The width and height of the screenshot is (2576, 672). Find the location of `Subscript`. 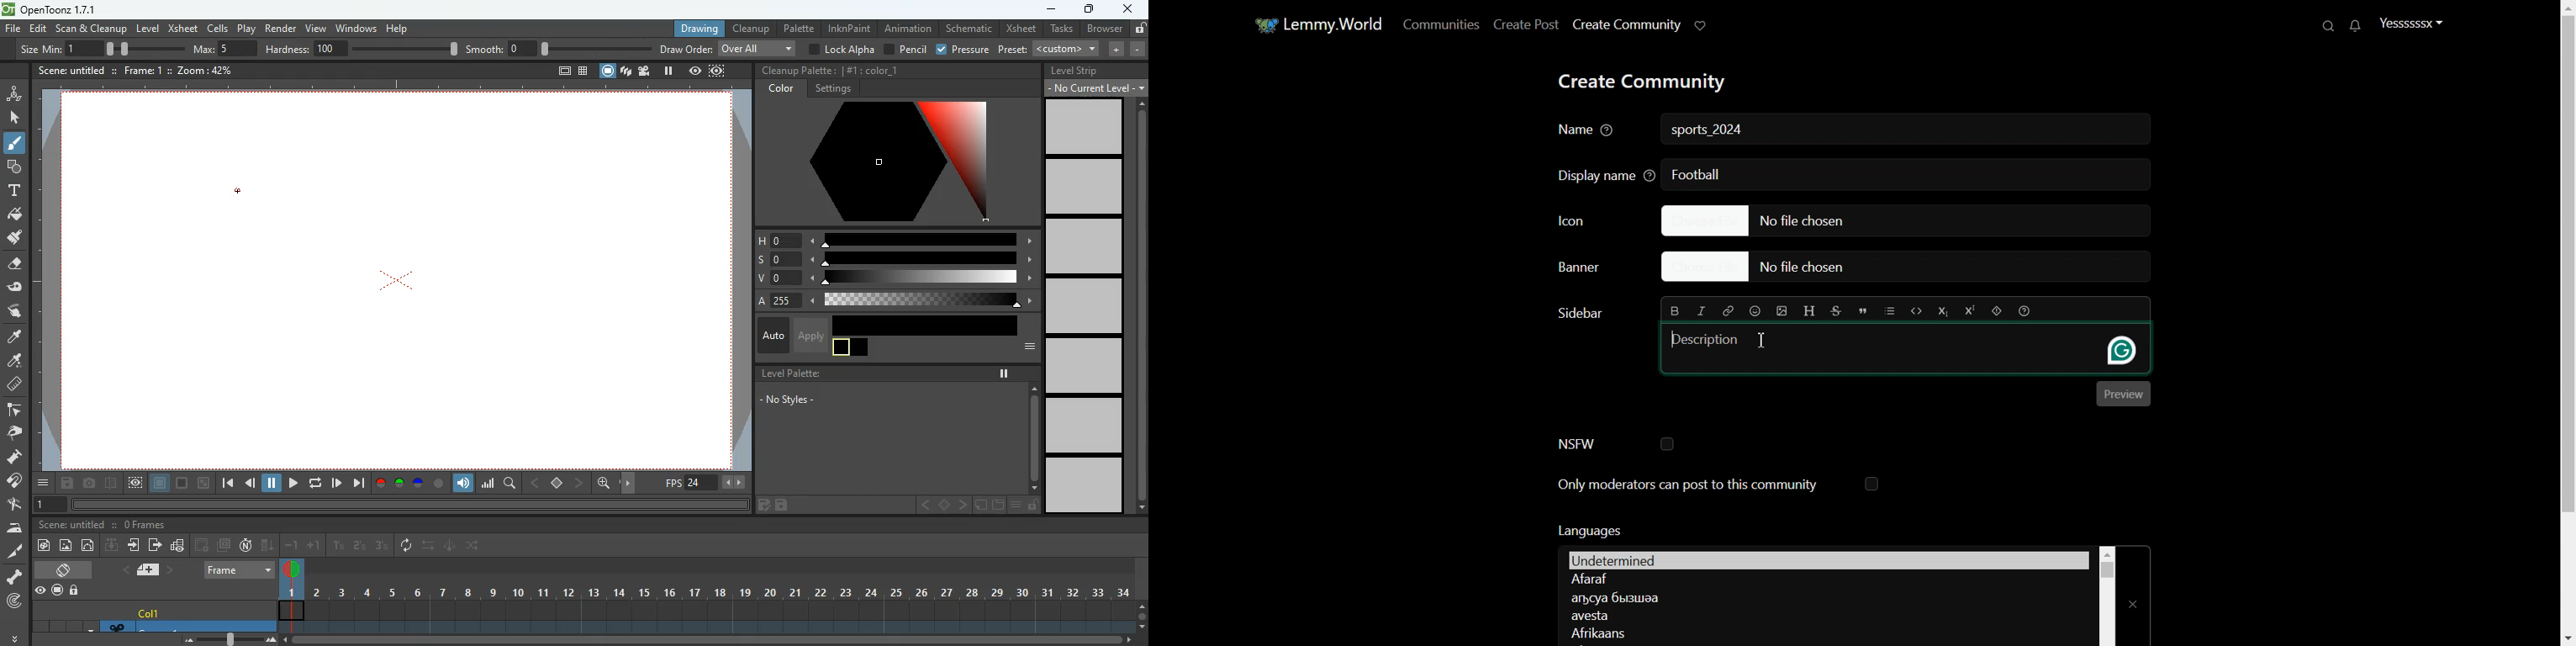

Subscript is located at coordinates (1942, 311).